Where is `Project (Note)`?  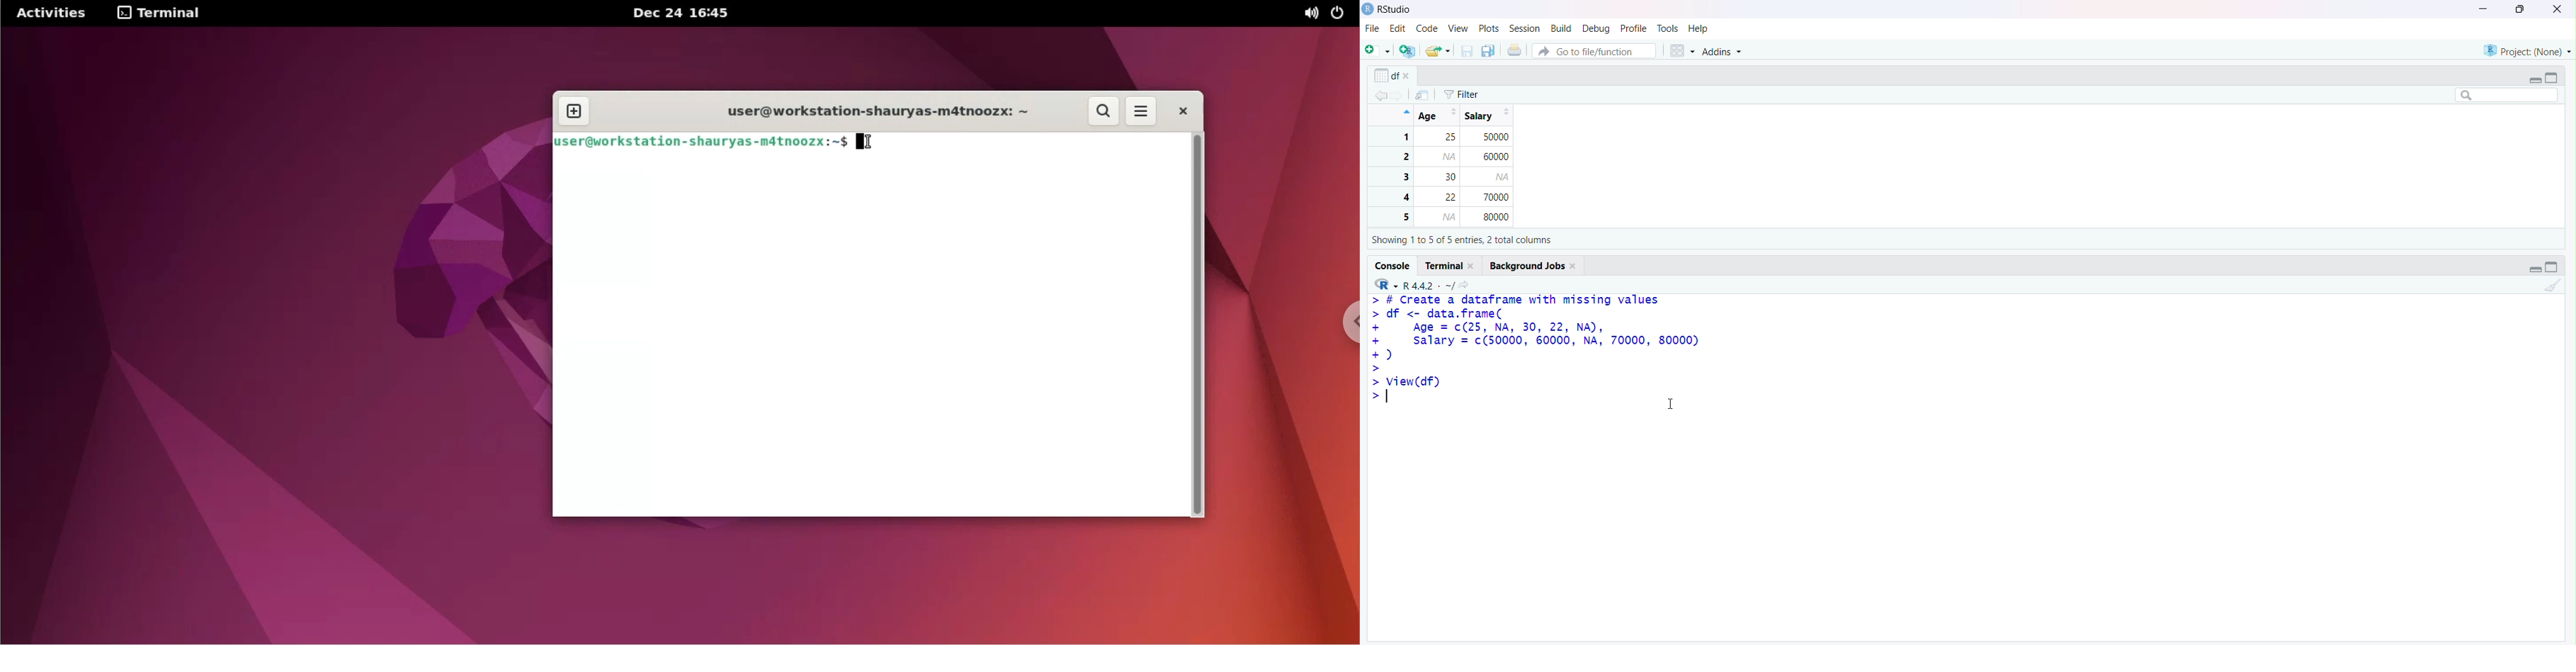
Project (Note) is located at coordinates (2527, 51).